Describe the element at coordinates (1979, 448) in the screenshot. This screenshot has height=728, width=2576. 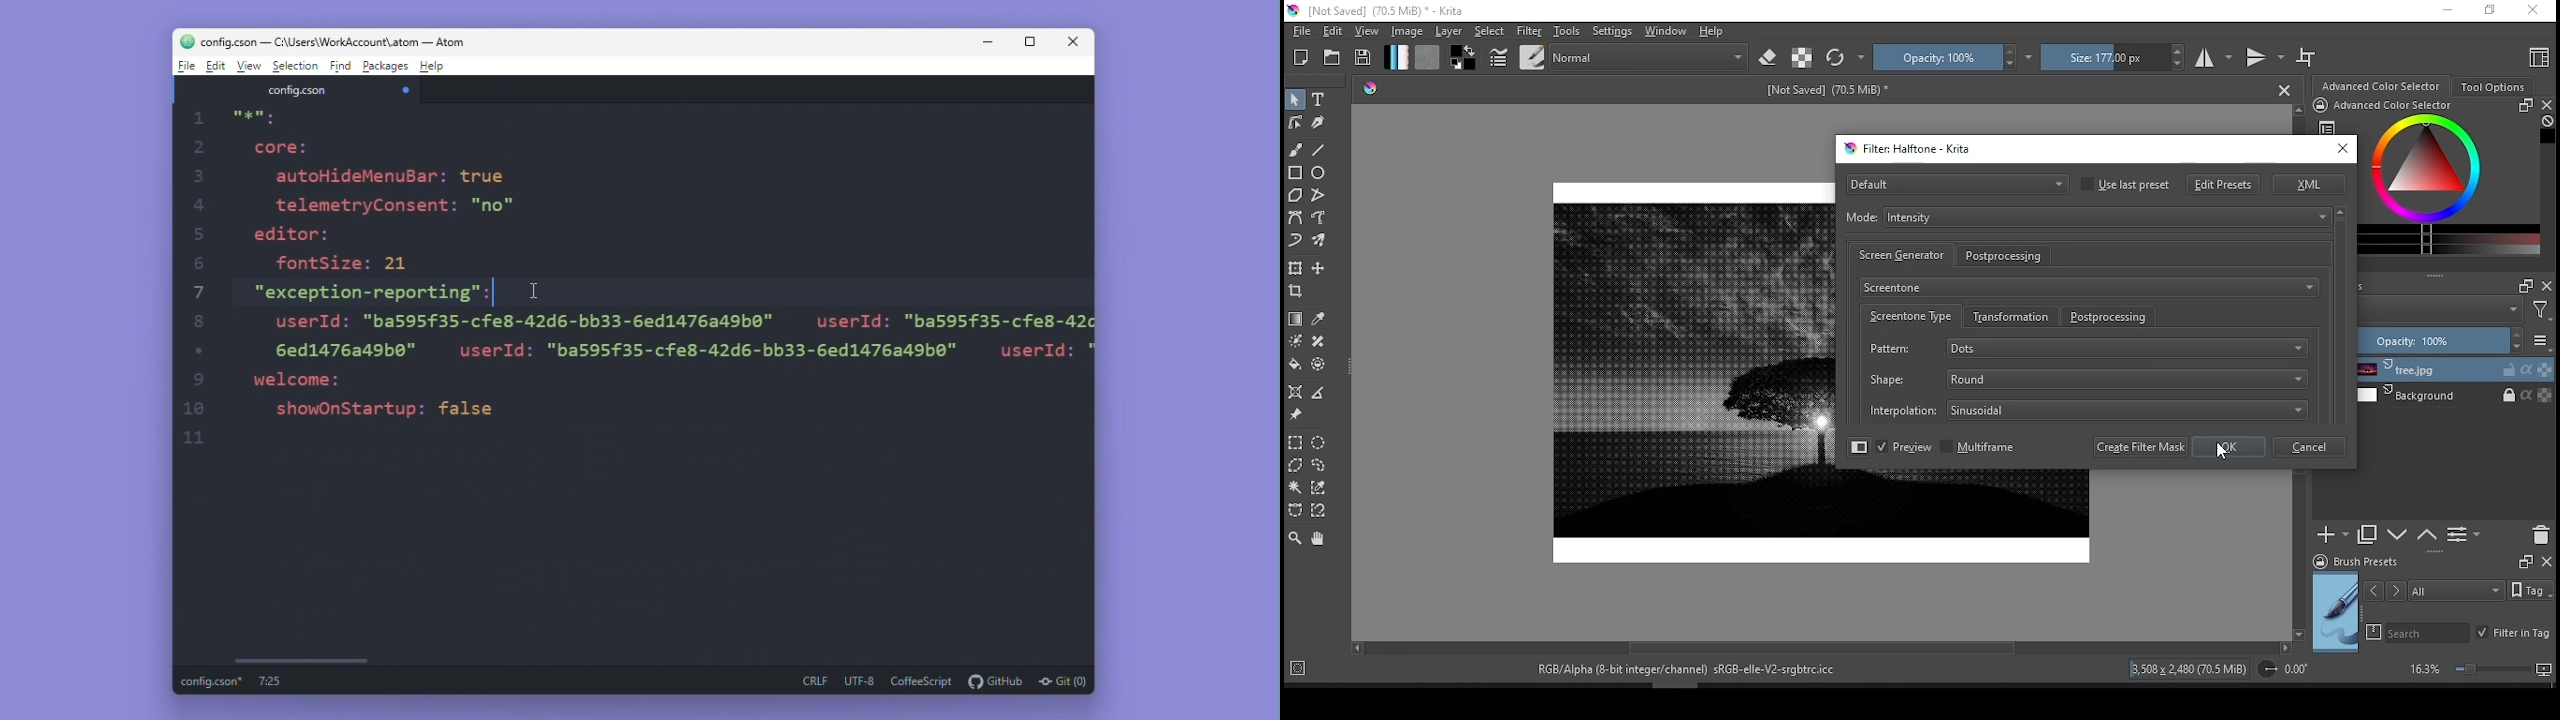
I see `multiframe on/off` at that location.